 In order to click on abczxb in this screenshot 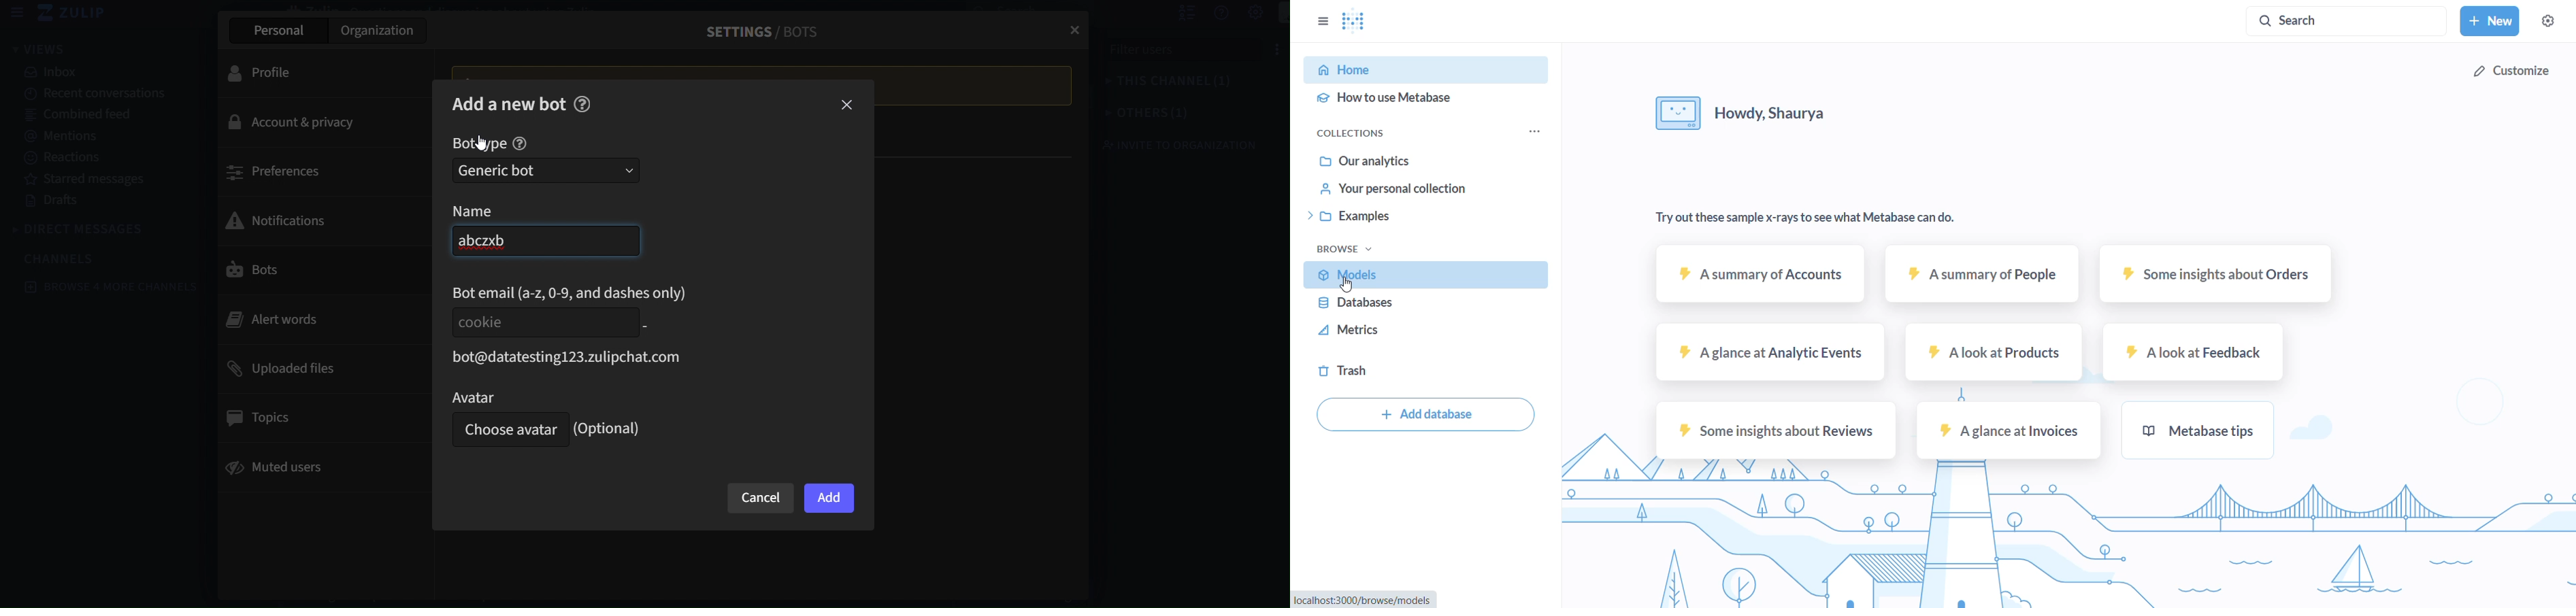, I will do `click(542, 241)`.